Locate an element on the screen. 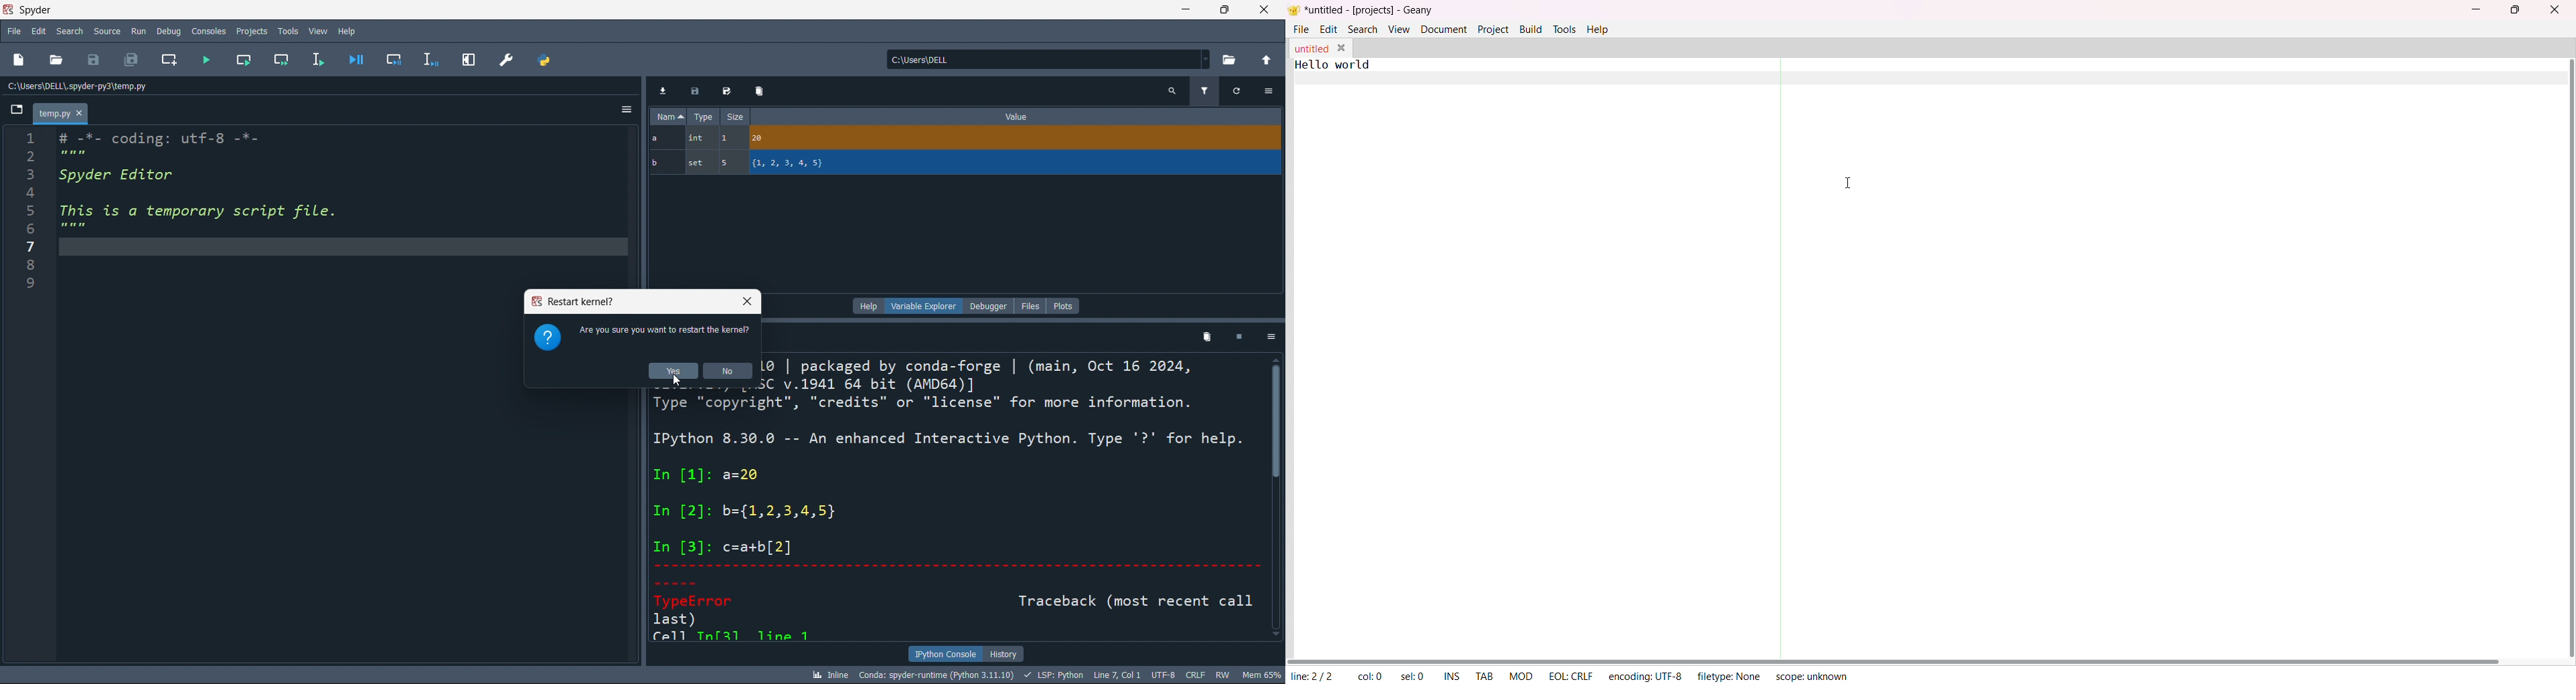 This screenshot has height=700, width=2576. are you sure you want to restart the kernel? is located at coordinates (664, 331).